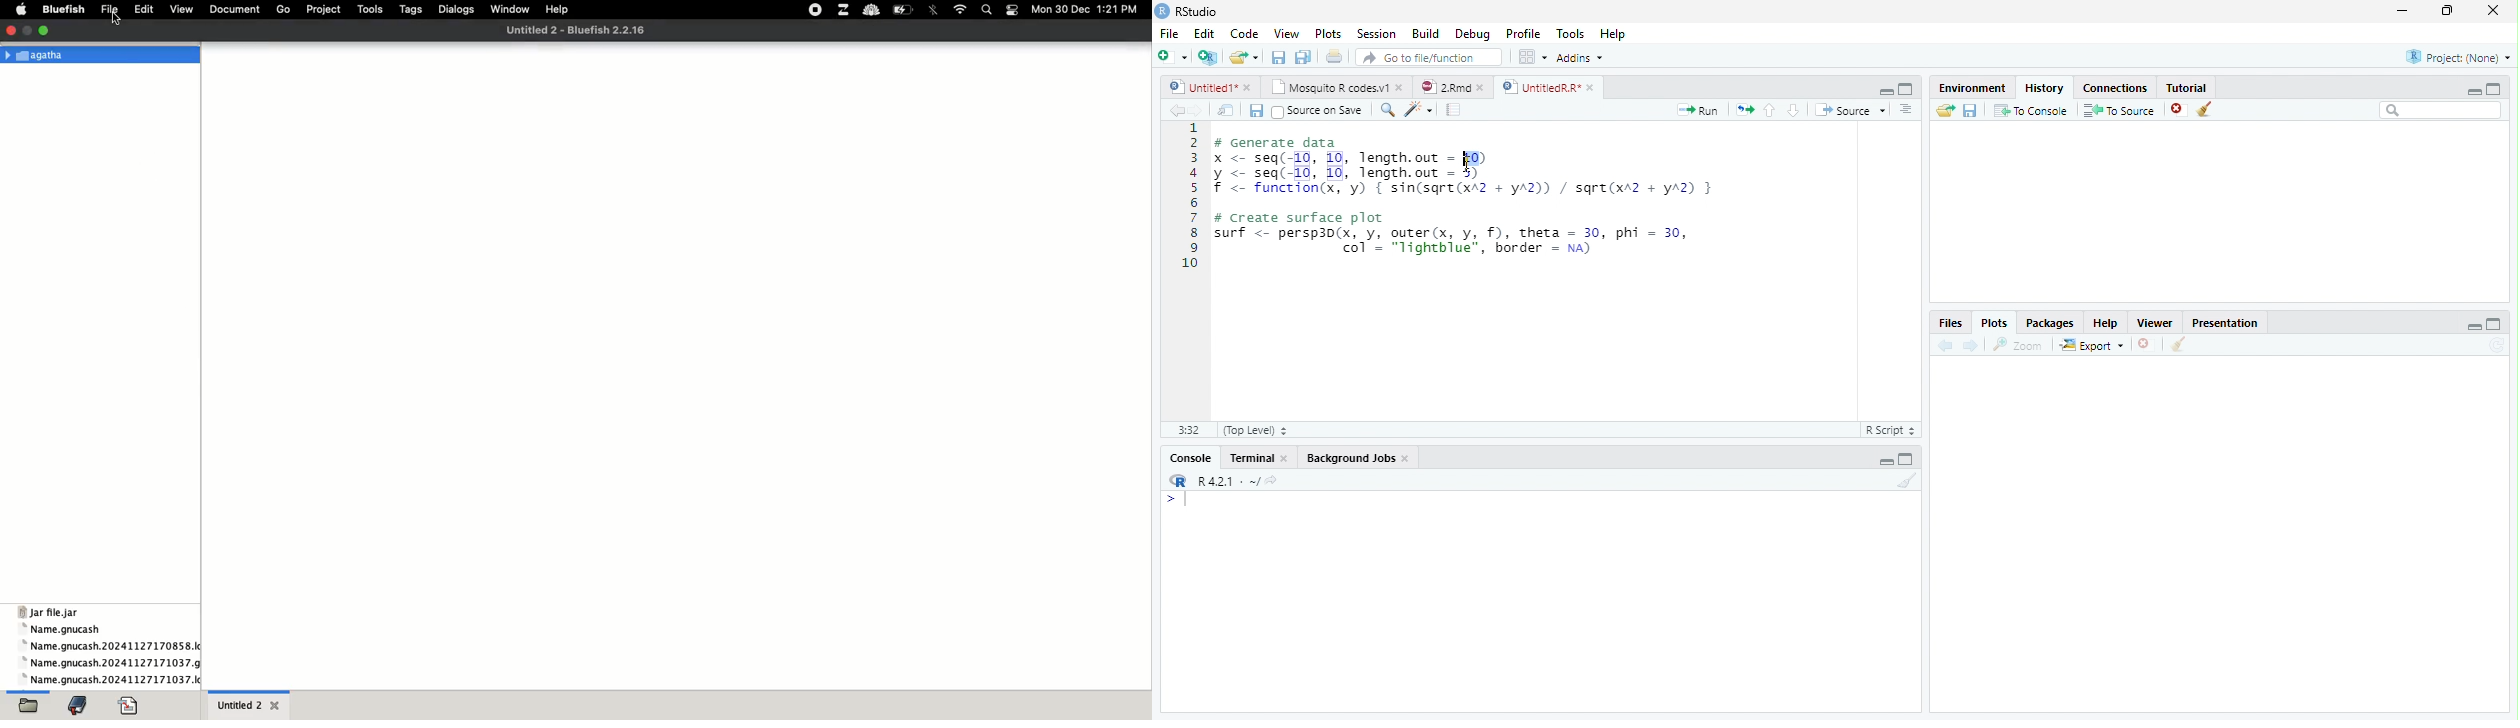 This screenshot has height=728, width=2520. Describe the element at coordinates (1419, 109) in the screenshot. I see `Code tools` at that location.